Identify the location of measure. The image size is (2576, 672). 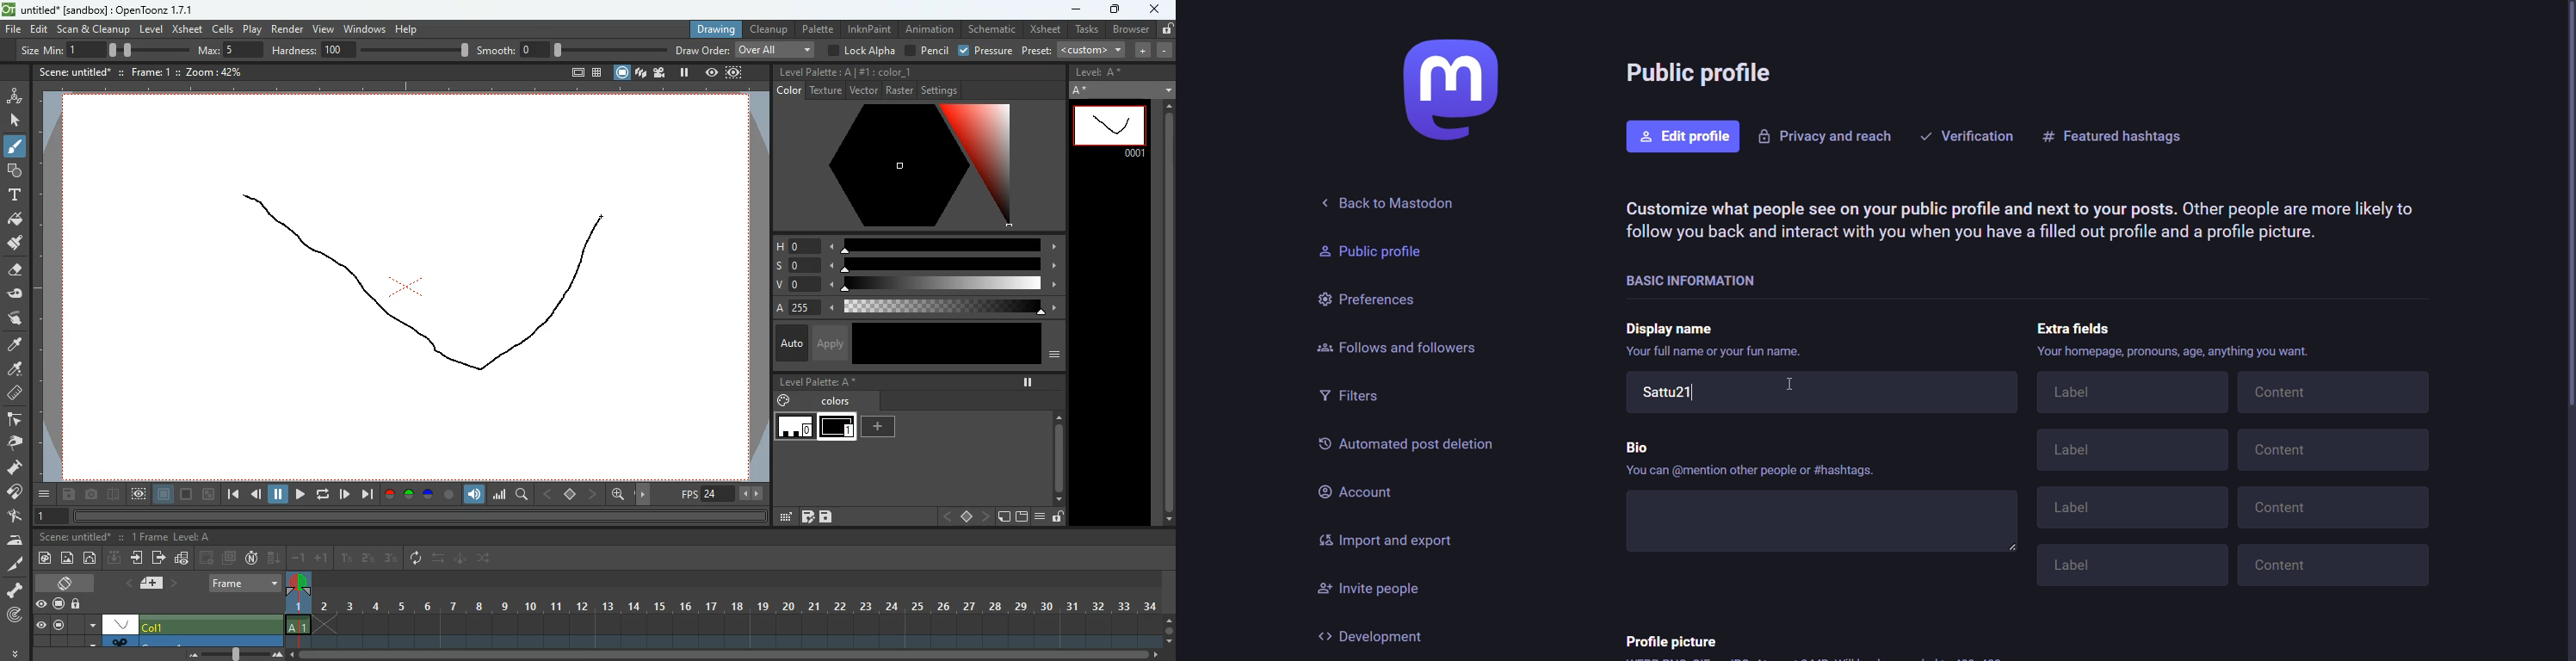
(14, 394).